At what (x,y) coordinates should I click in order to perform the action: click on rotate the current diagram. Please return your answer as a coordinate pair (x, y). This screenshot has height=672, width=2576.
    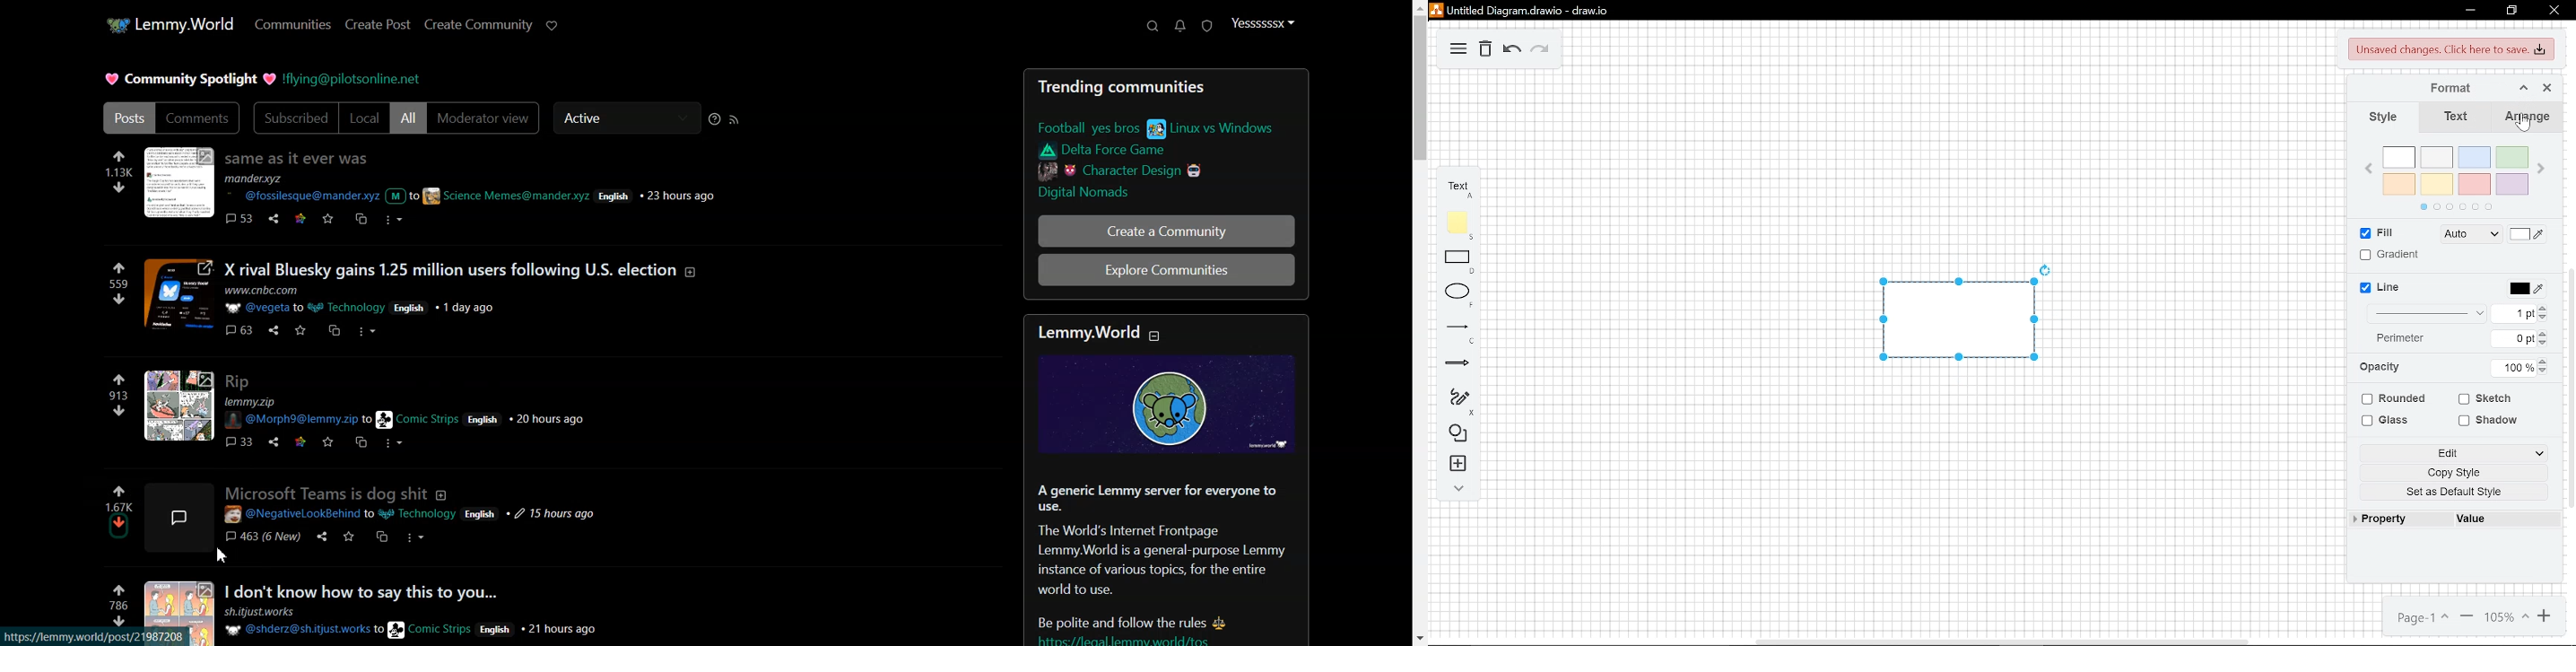
    Looking at the image, I should click on (2046, 269).